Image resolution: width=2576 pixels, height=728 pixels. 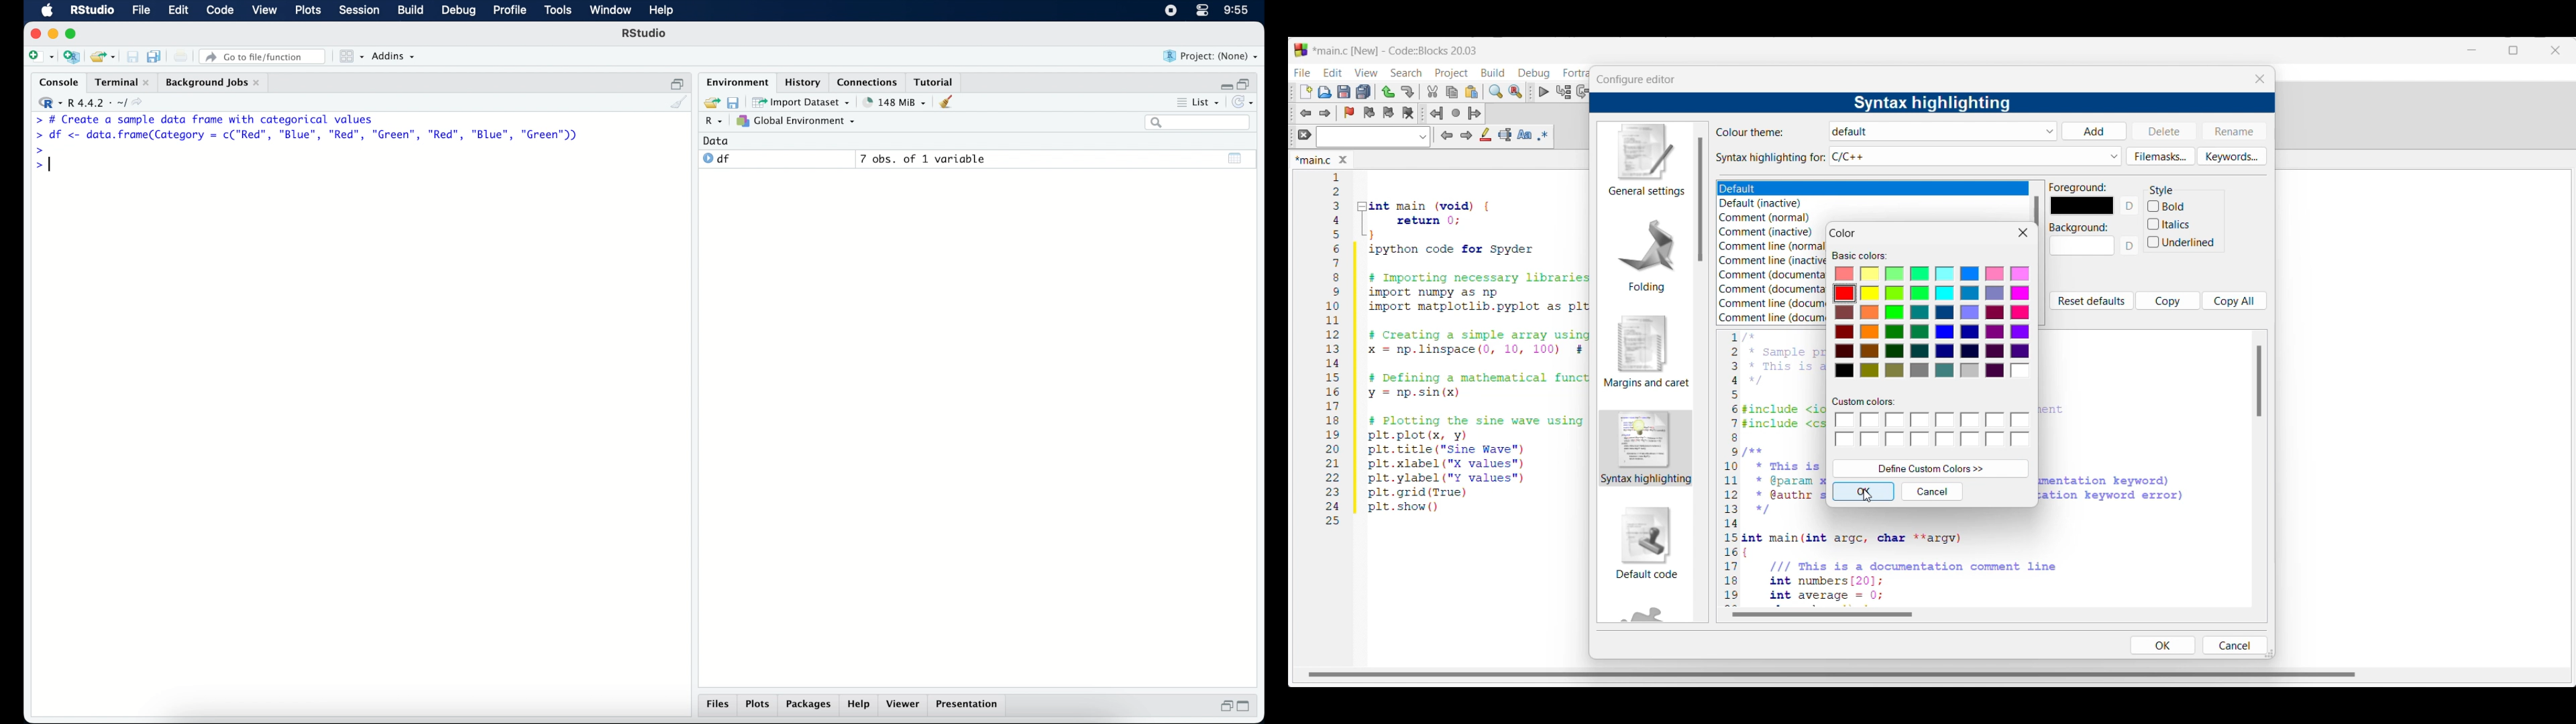 What do you see at coordinates (1344, 92) in the screenshot?
I see `Save` at bounding box center [1344, 92].